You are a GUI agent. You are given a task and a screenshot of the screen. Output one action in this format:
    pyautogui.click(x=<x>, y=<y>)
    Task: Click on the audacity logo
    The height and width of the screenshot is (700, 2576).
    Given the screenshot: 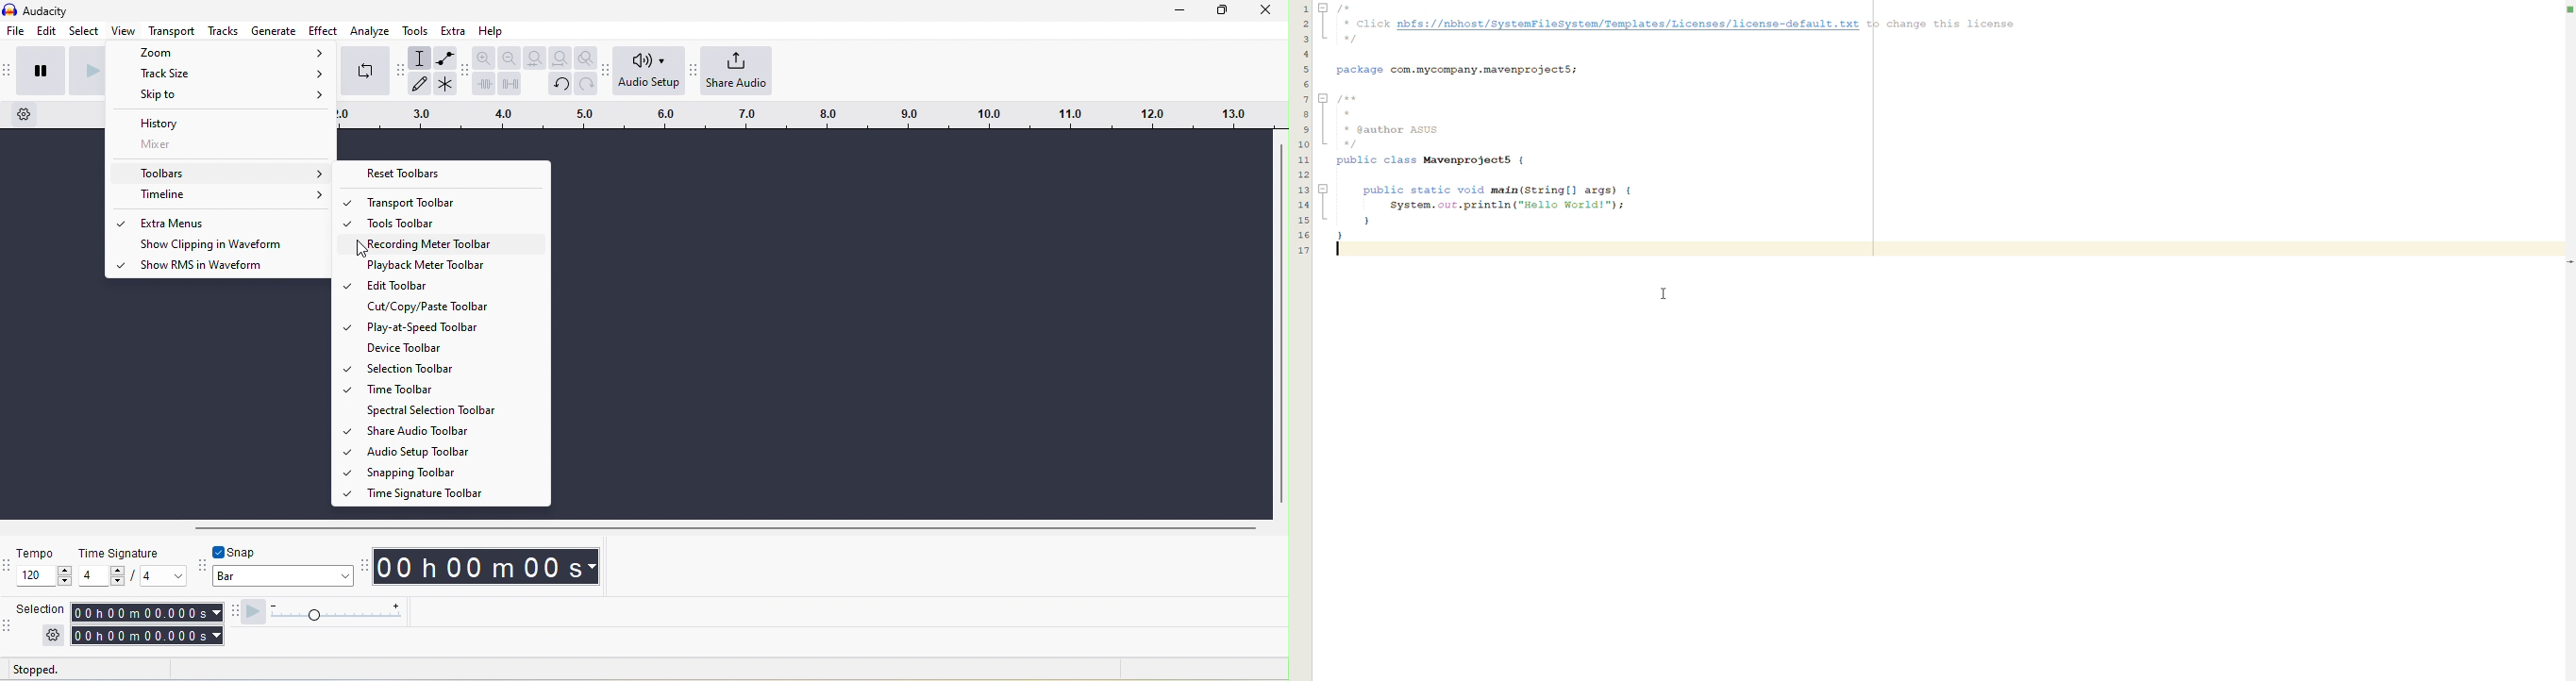 What is the action you would take?
    pyautogui.click(x=9, y=9)
    